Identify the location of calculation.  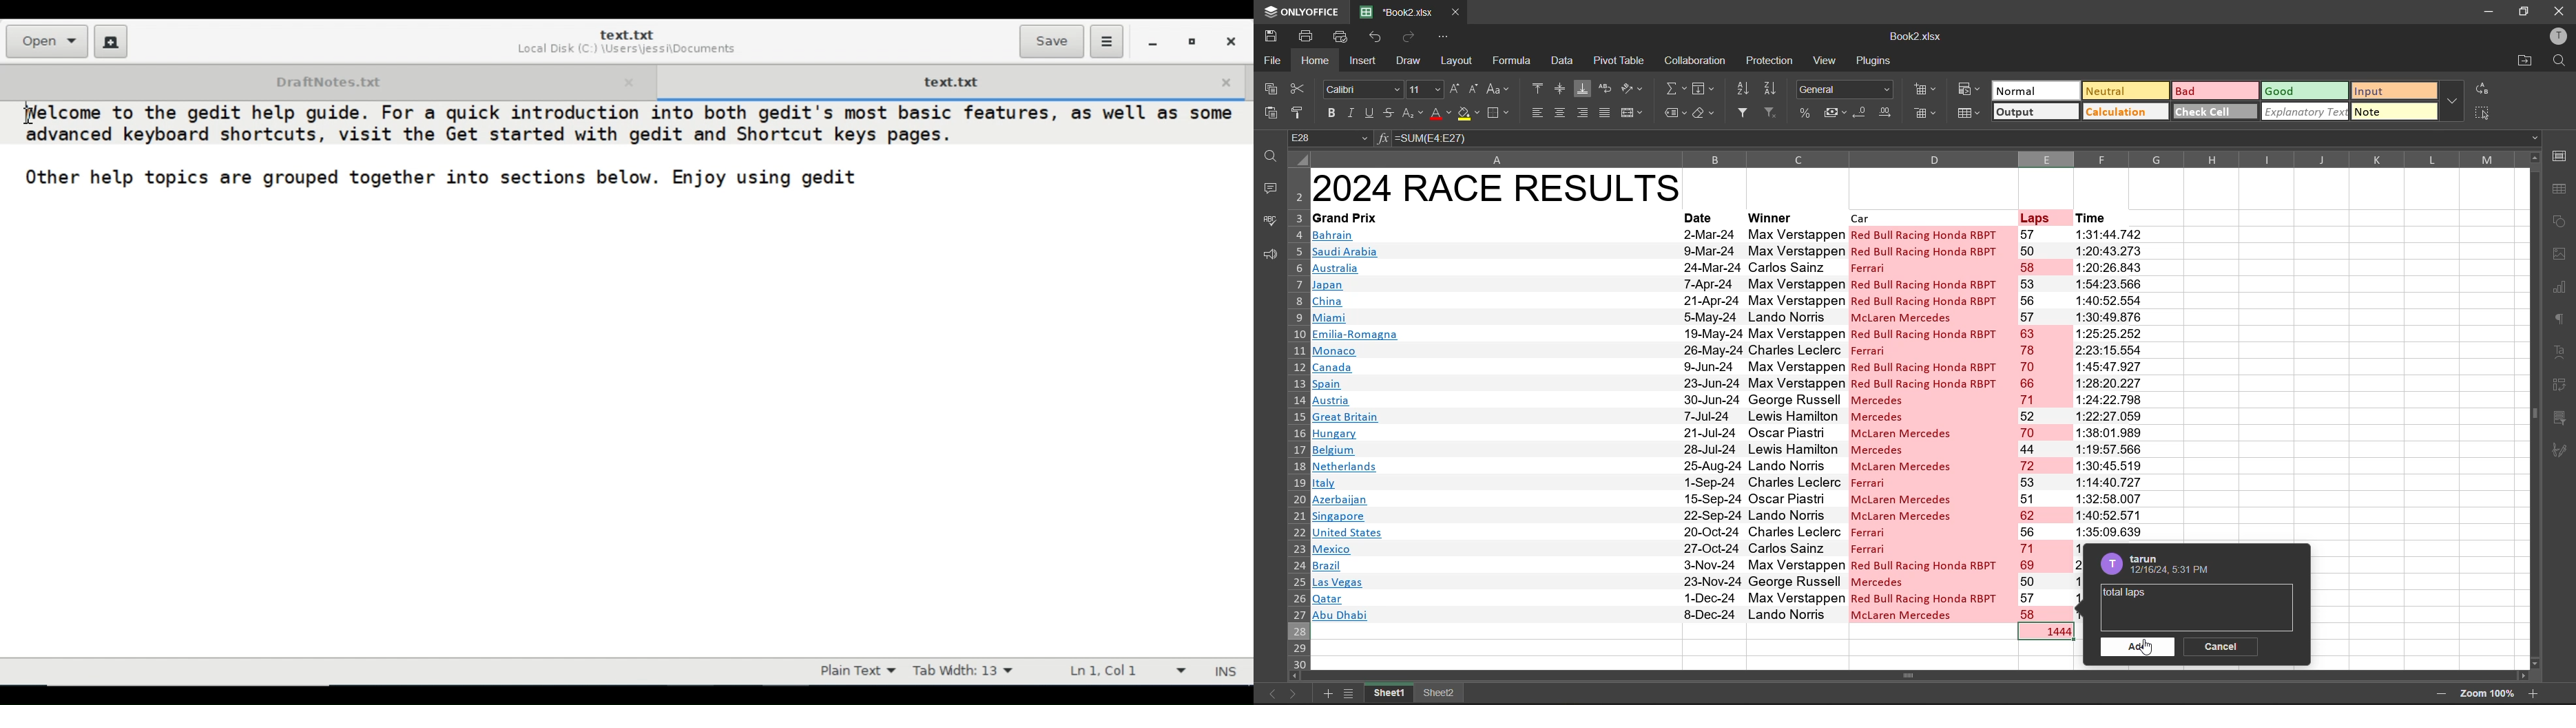
(2126, 112).